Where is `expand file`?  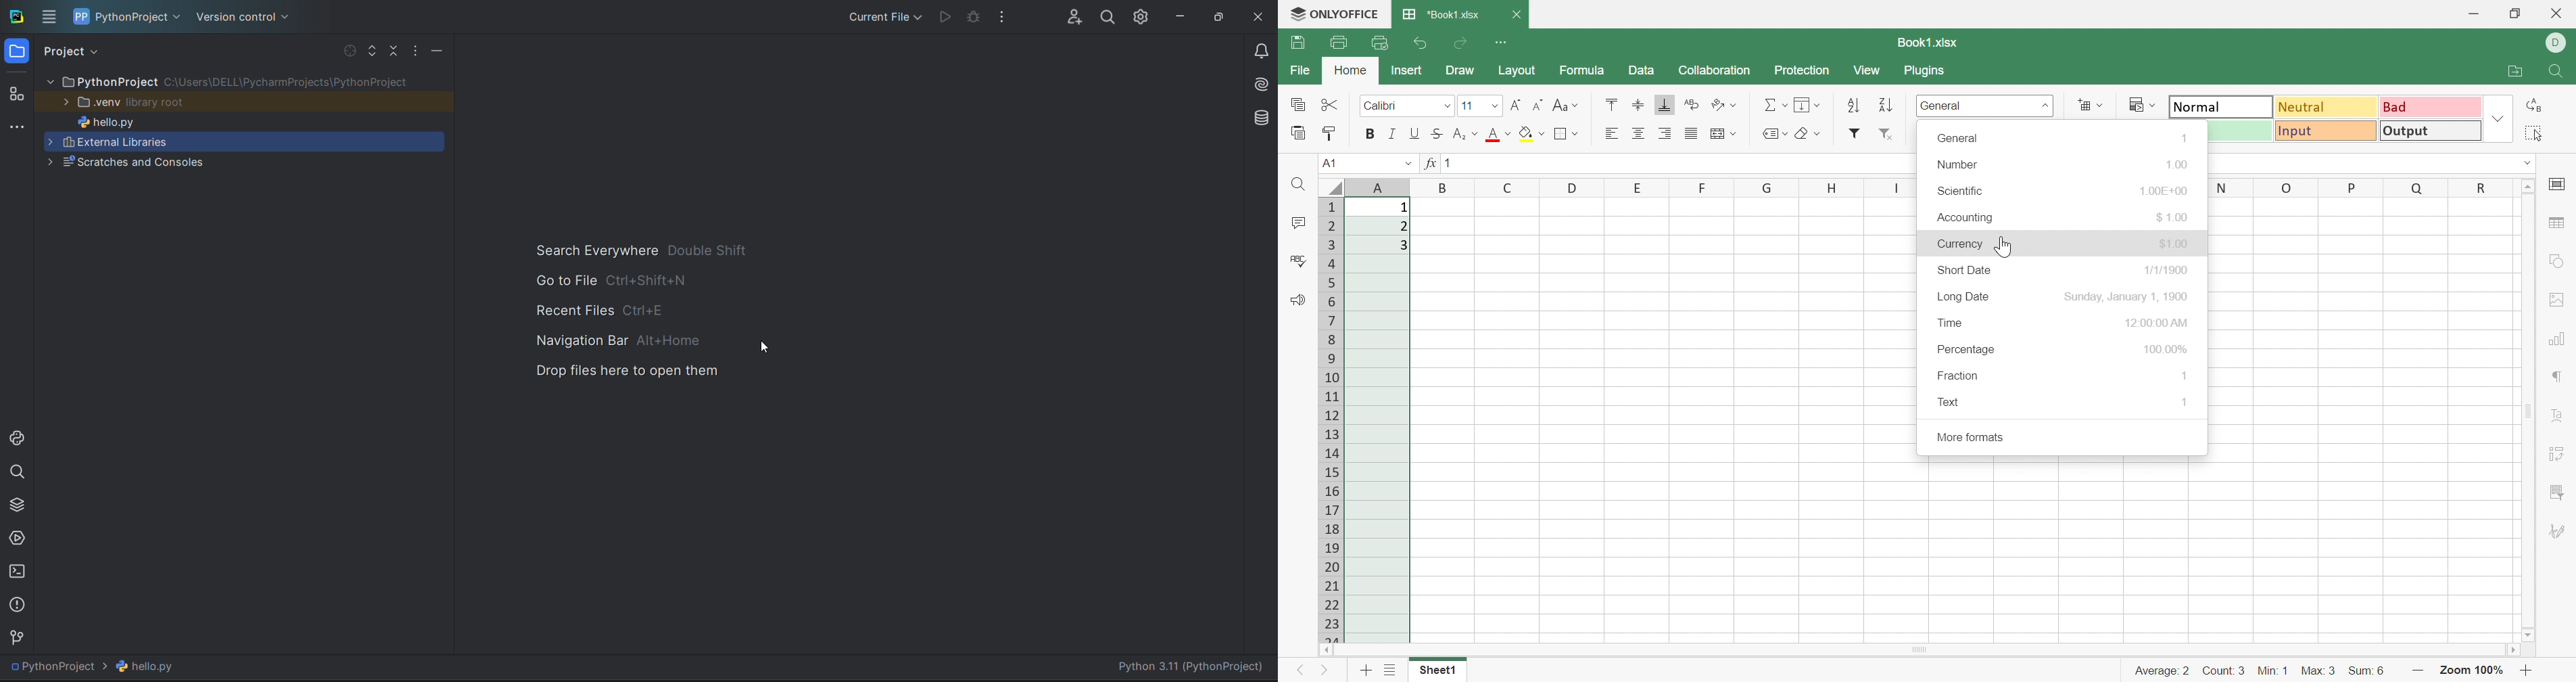
expand file is located at coordinates (372, 51).